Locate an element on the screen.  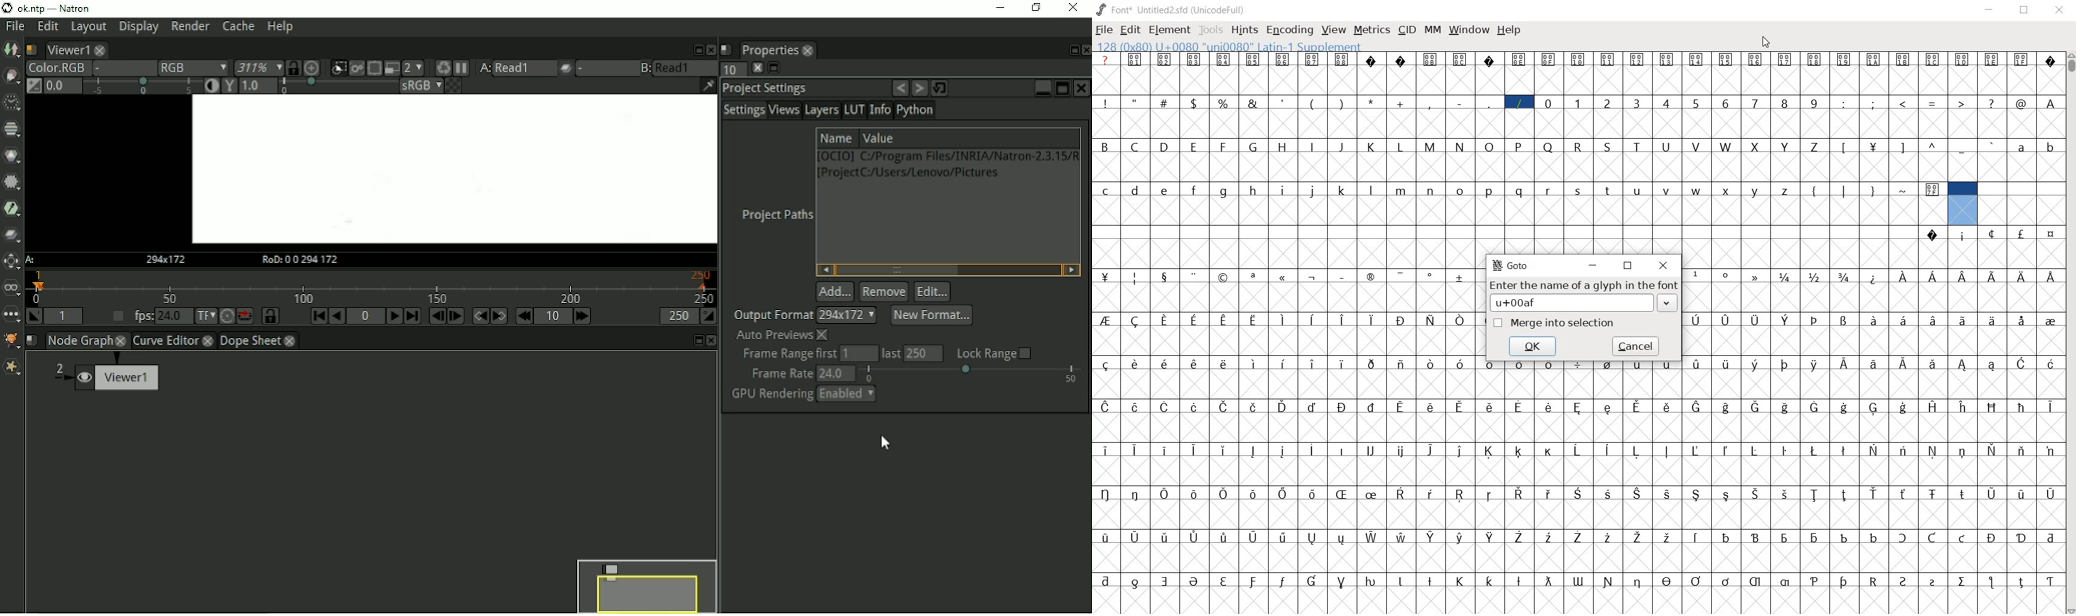
Symbol is located at coordinates (1815, 276).